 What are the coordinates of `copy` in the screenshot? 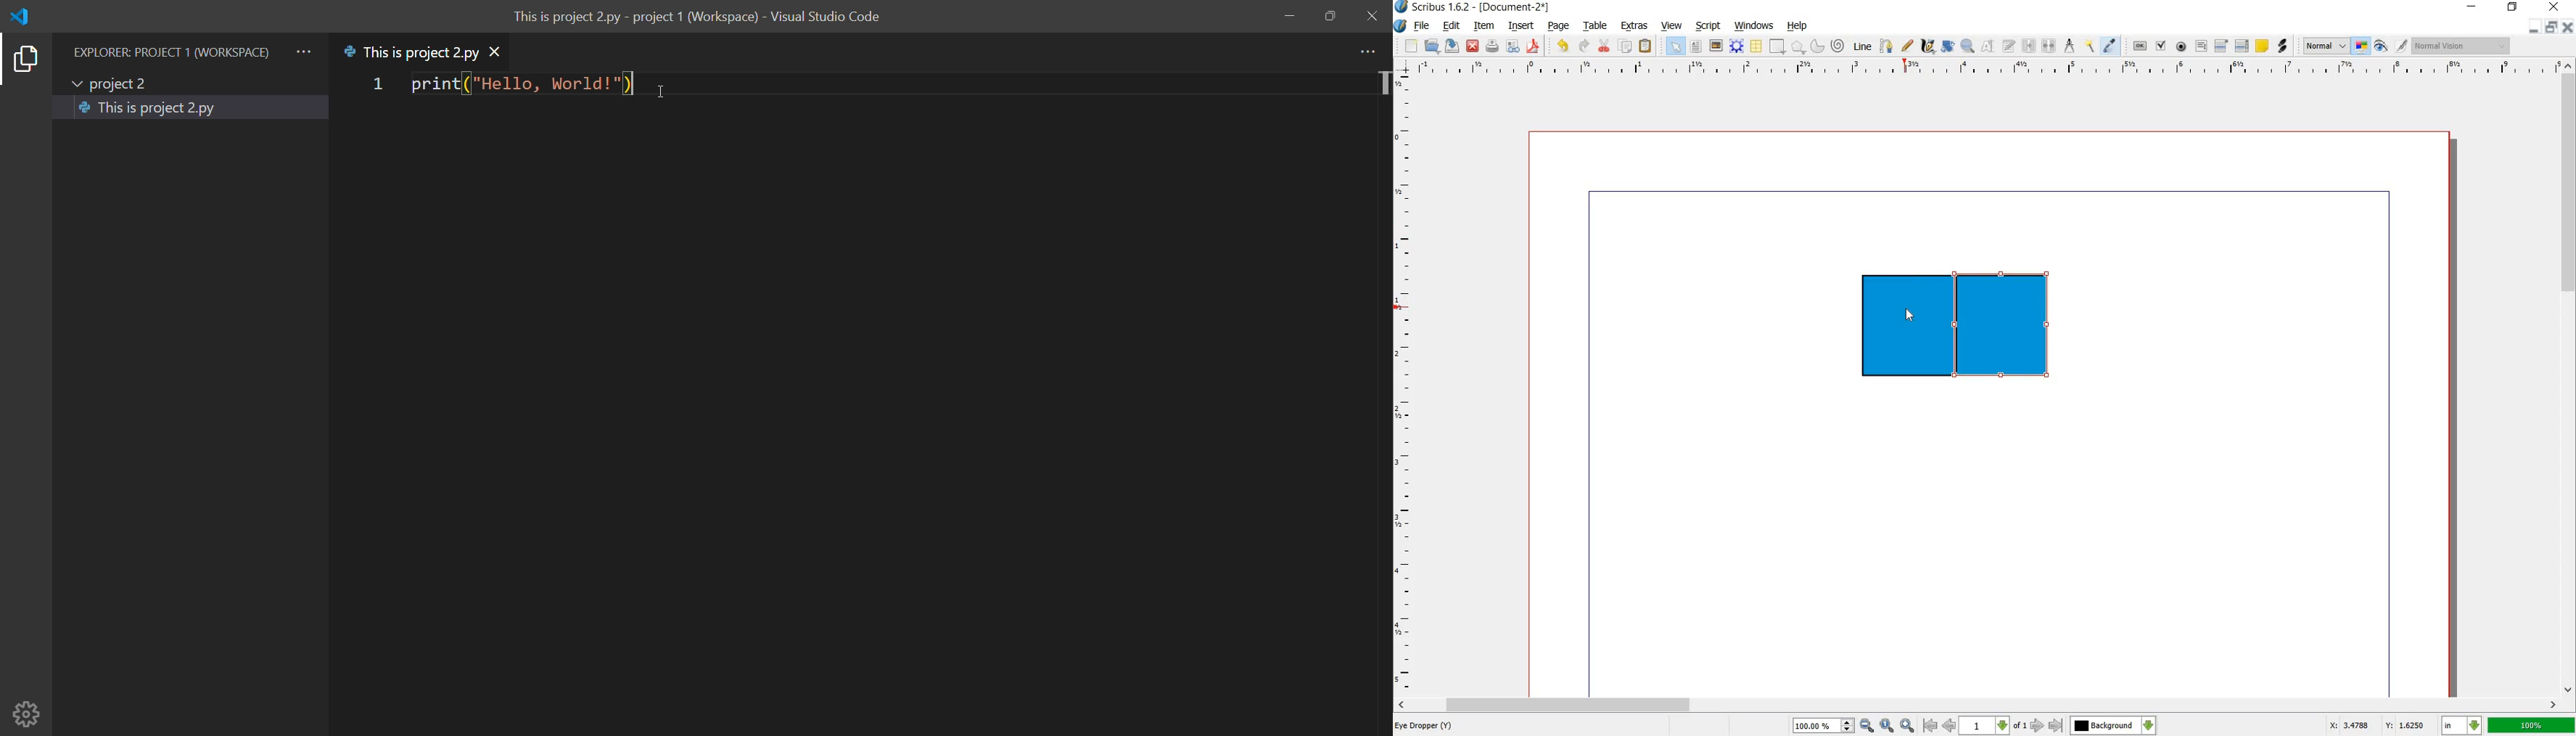 It's located at (1625, 47).